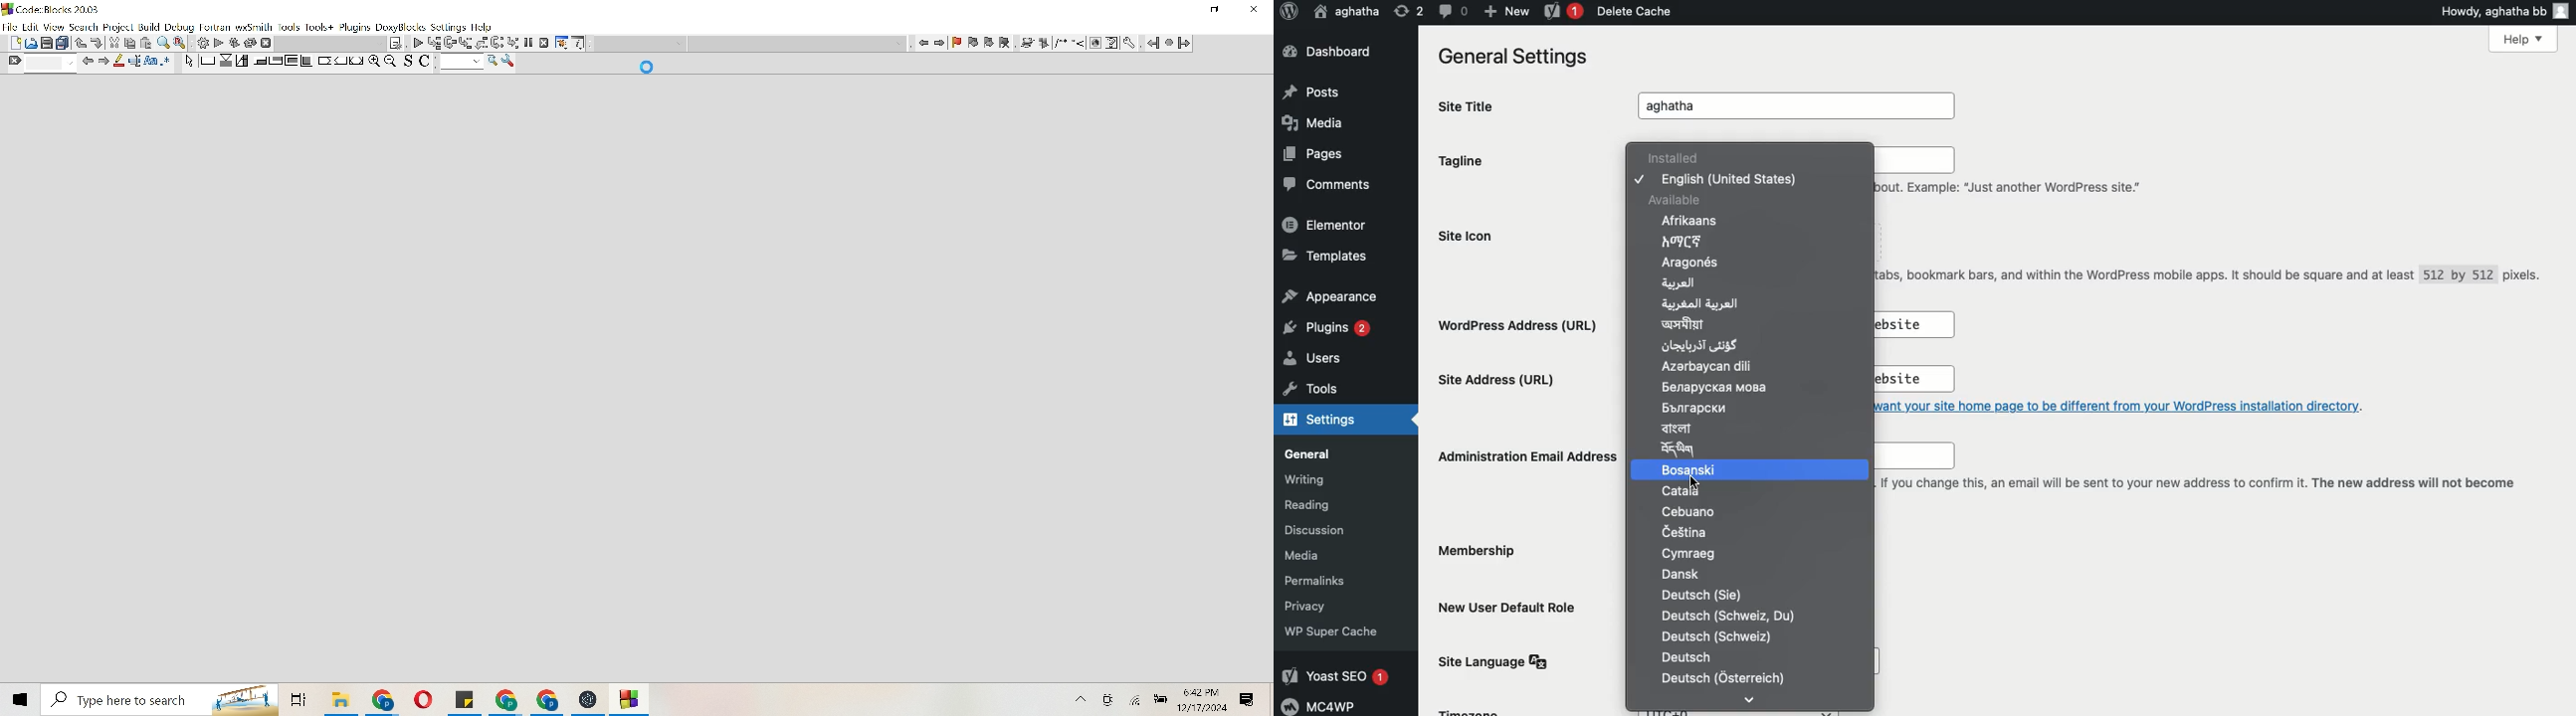  I want to click on Note, so click(396, 43).